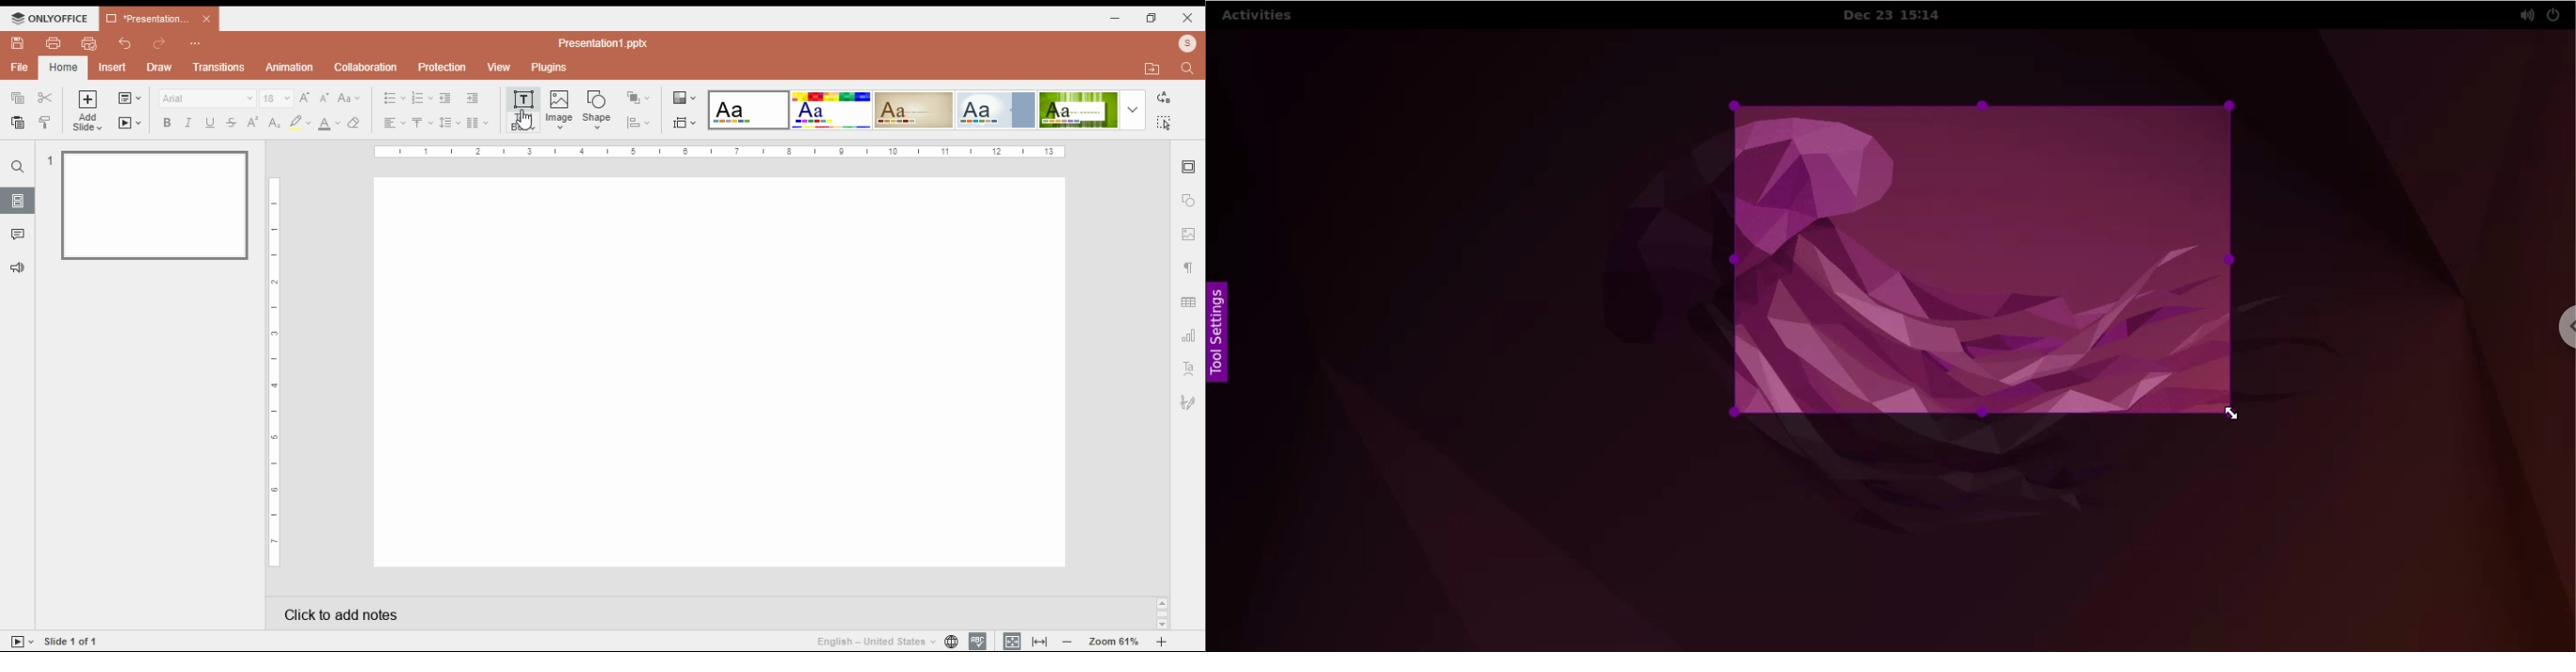 The height and width of the screenshot is (672, 2576). What do you see at coordinates (211, 122) in the screenshot?
I see `underline` at bounding box center [211, 122].